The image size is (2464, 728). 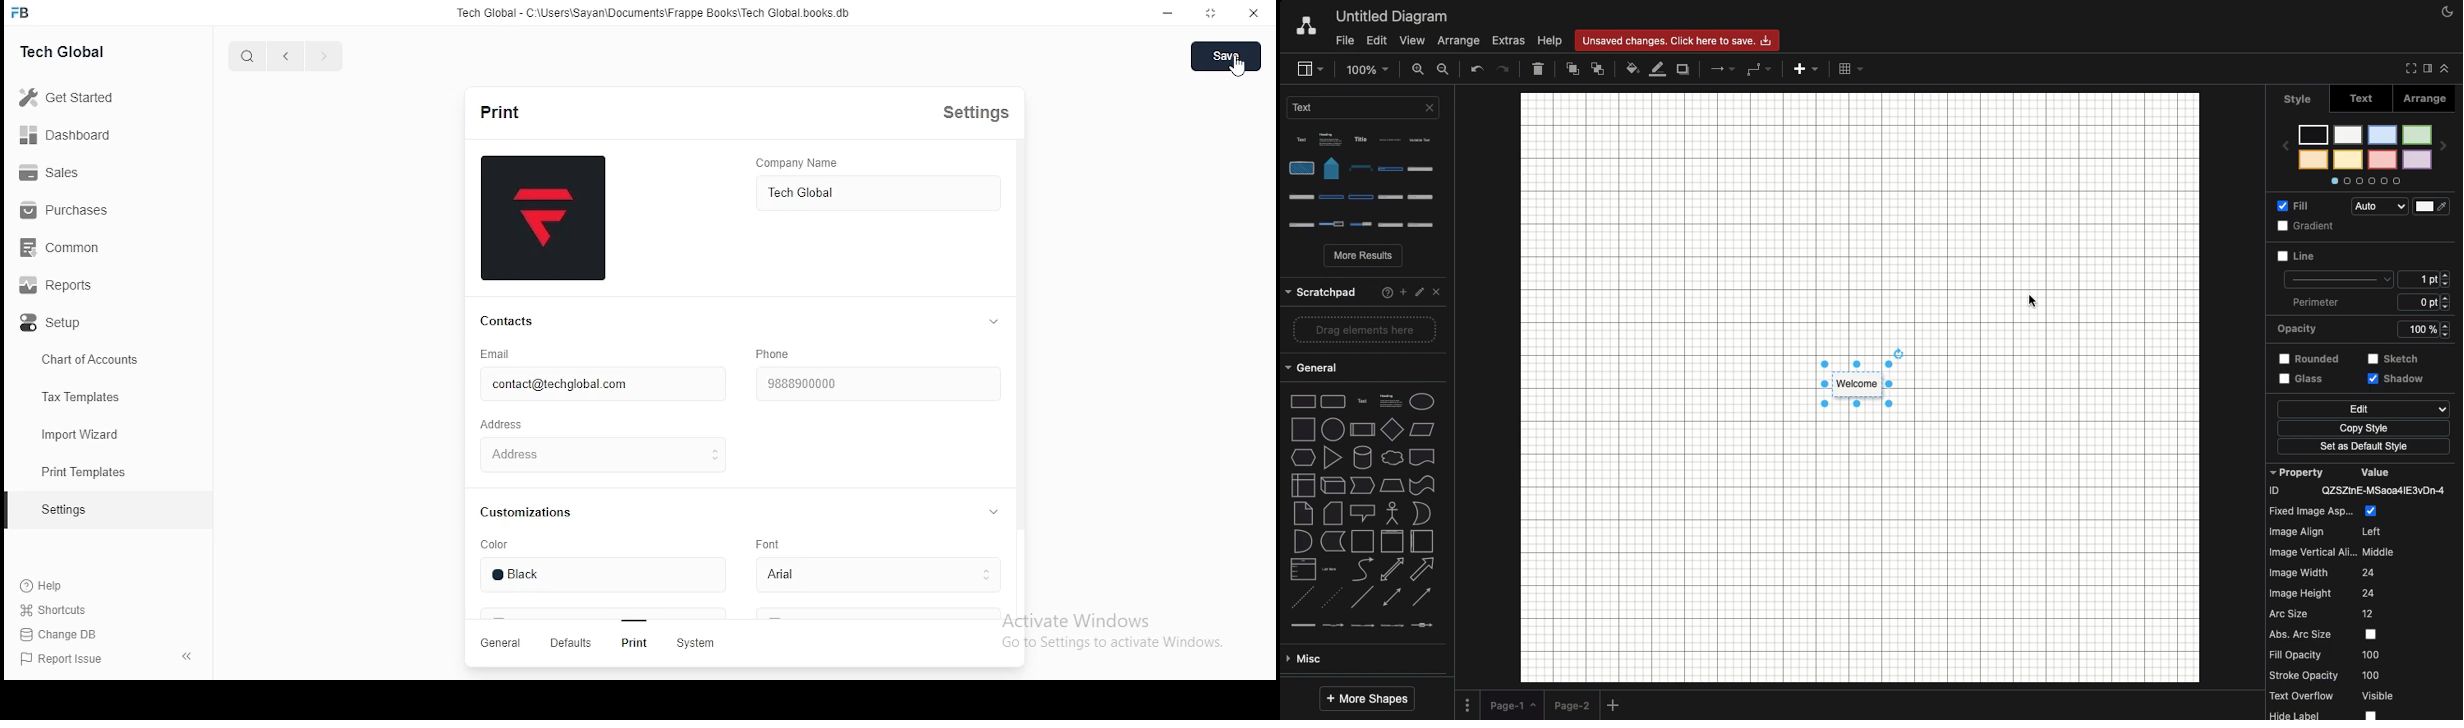 What do you see at coordinates (536, 515) in the screenshot?
I see `Customizations.` at bounding box center [536, 515].